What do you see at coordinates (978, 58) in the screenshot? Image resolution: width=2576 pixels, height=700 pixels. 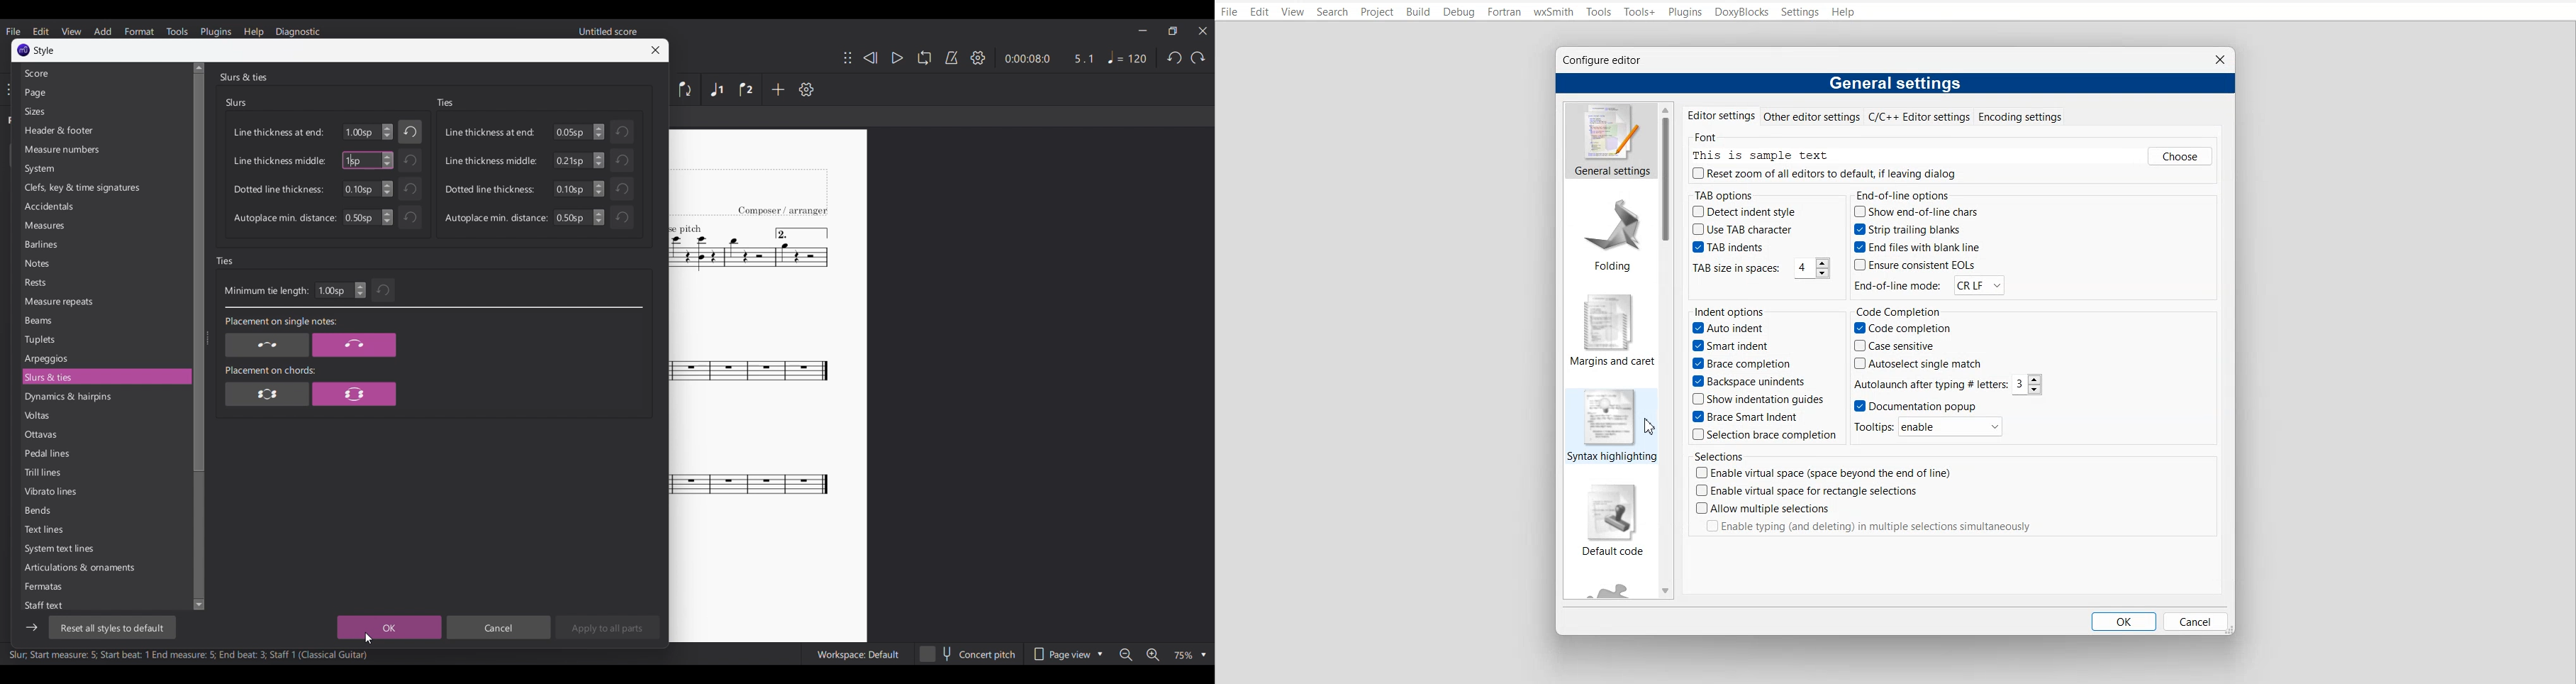 I see `Settings` at bounding box center [978, 58].